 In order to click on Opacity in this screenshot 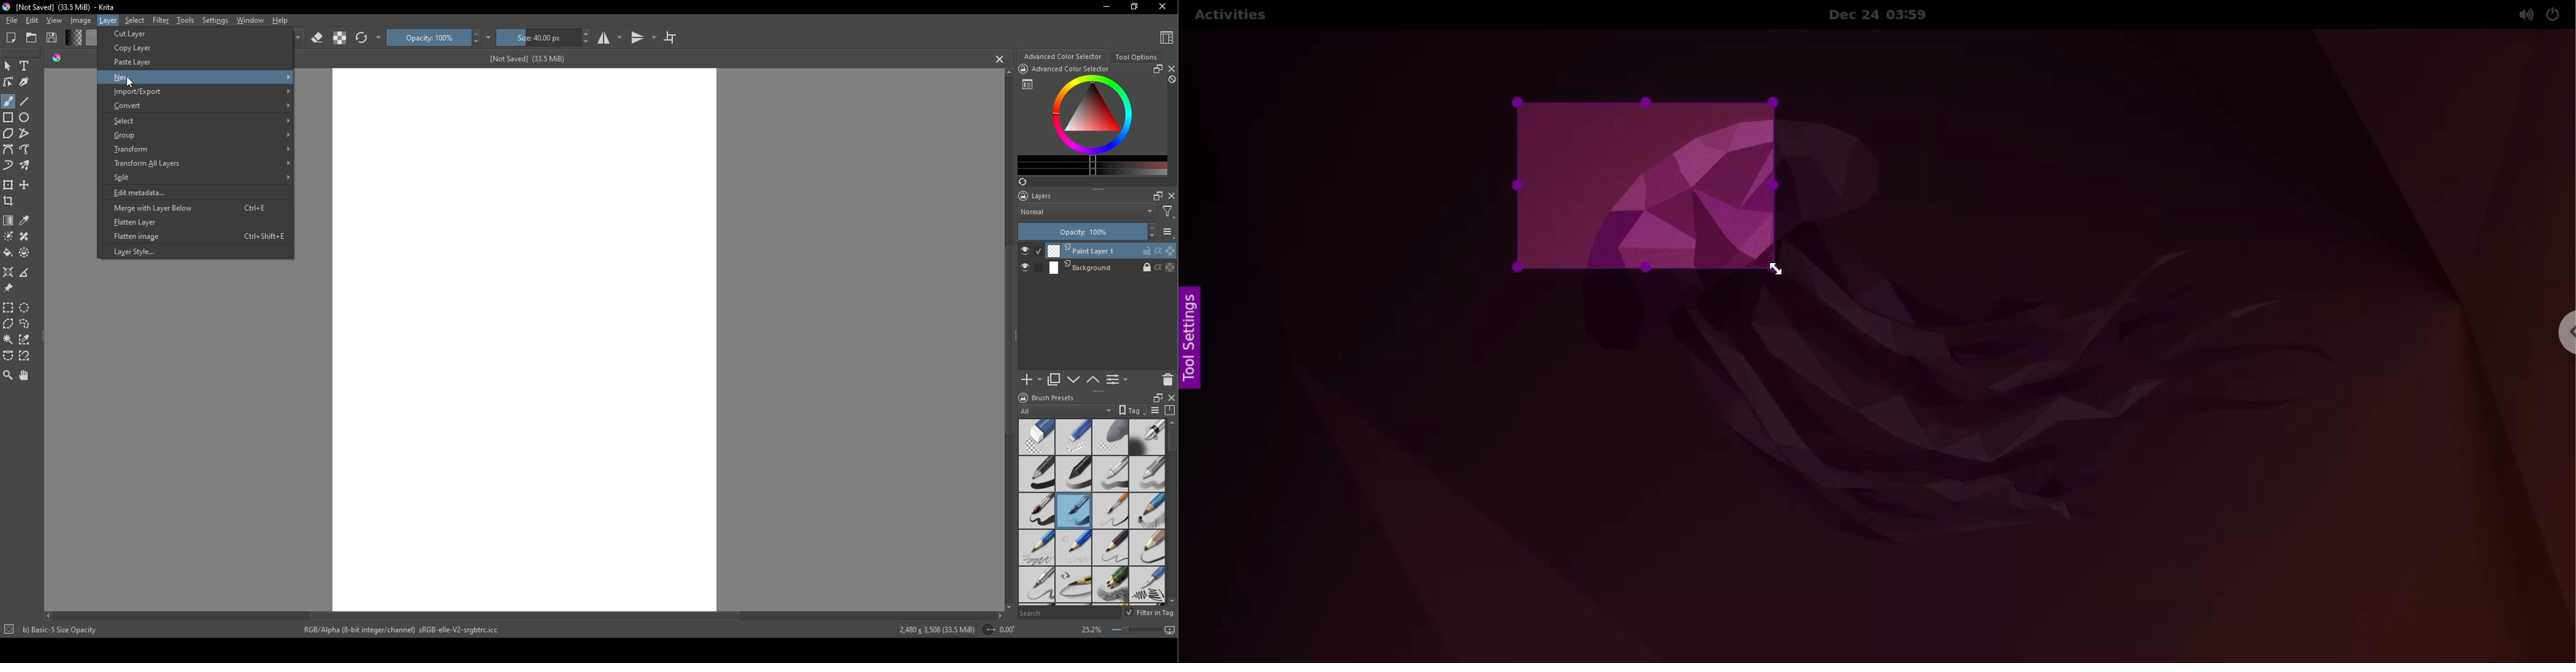, I will do `click(428, 37)`.